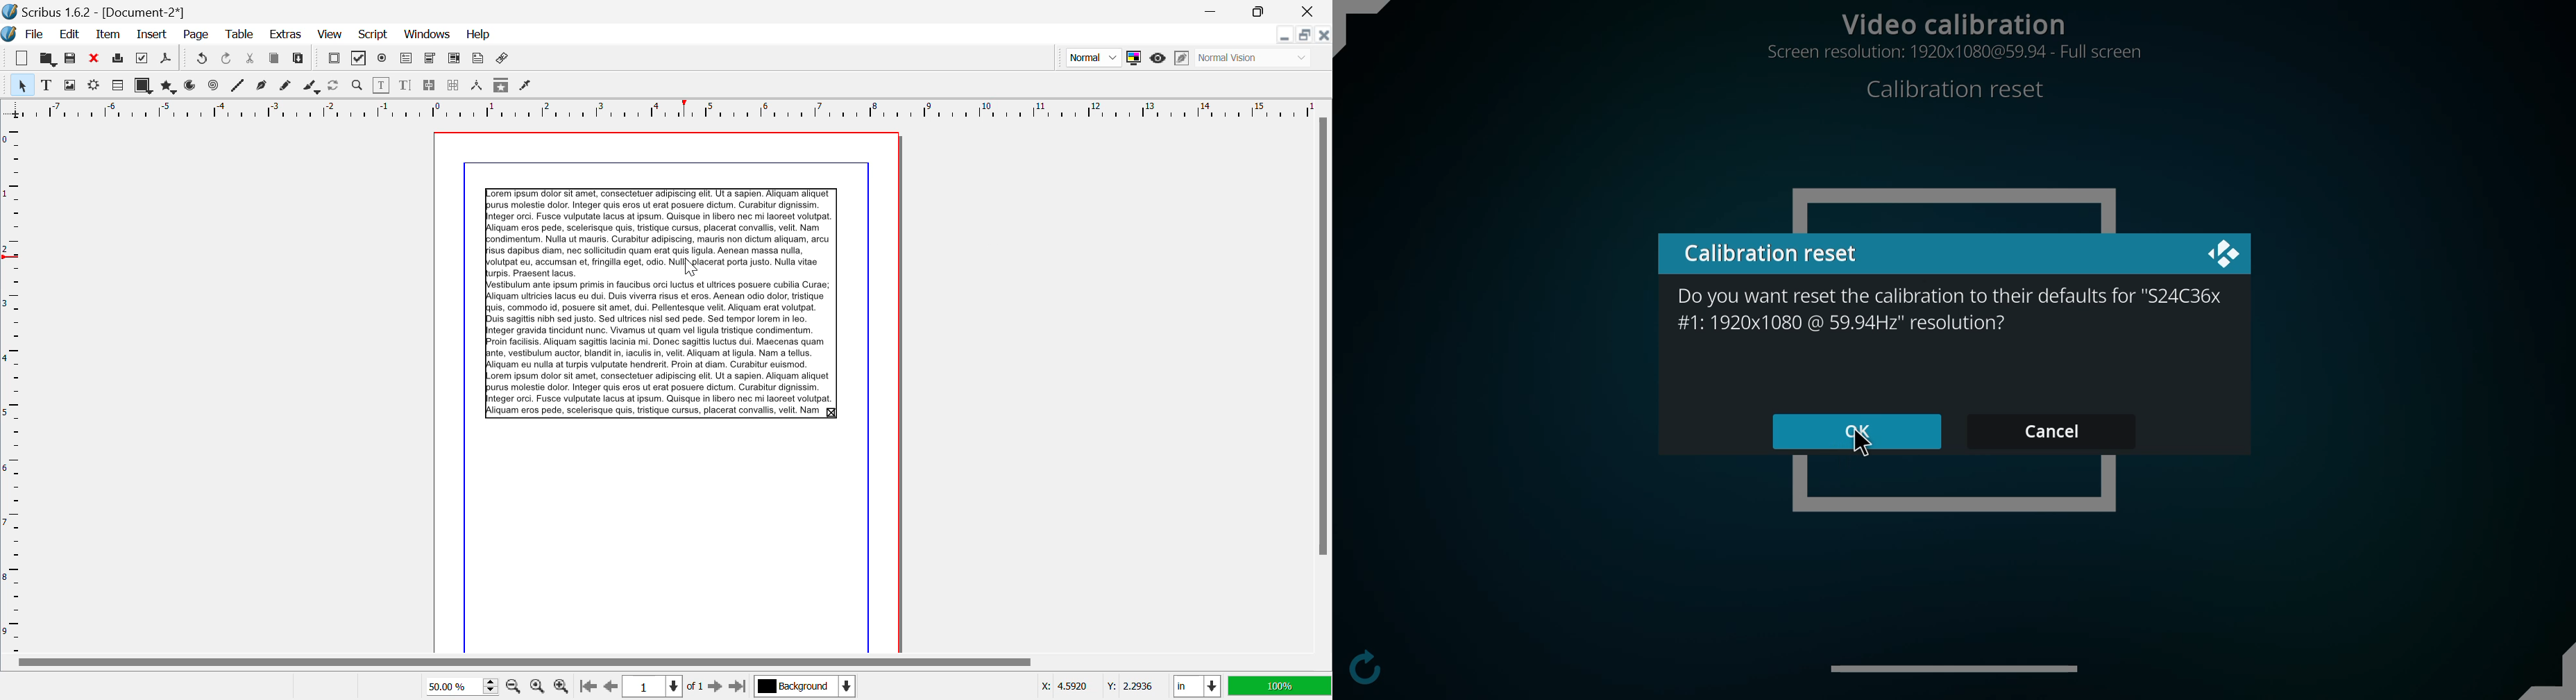  What do you see at coordinates (275, 61) in the screenshot?
I see `Copy` at bounding box center [275, 61].